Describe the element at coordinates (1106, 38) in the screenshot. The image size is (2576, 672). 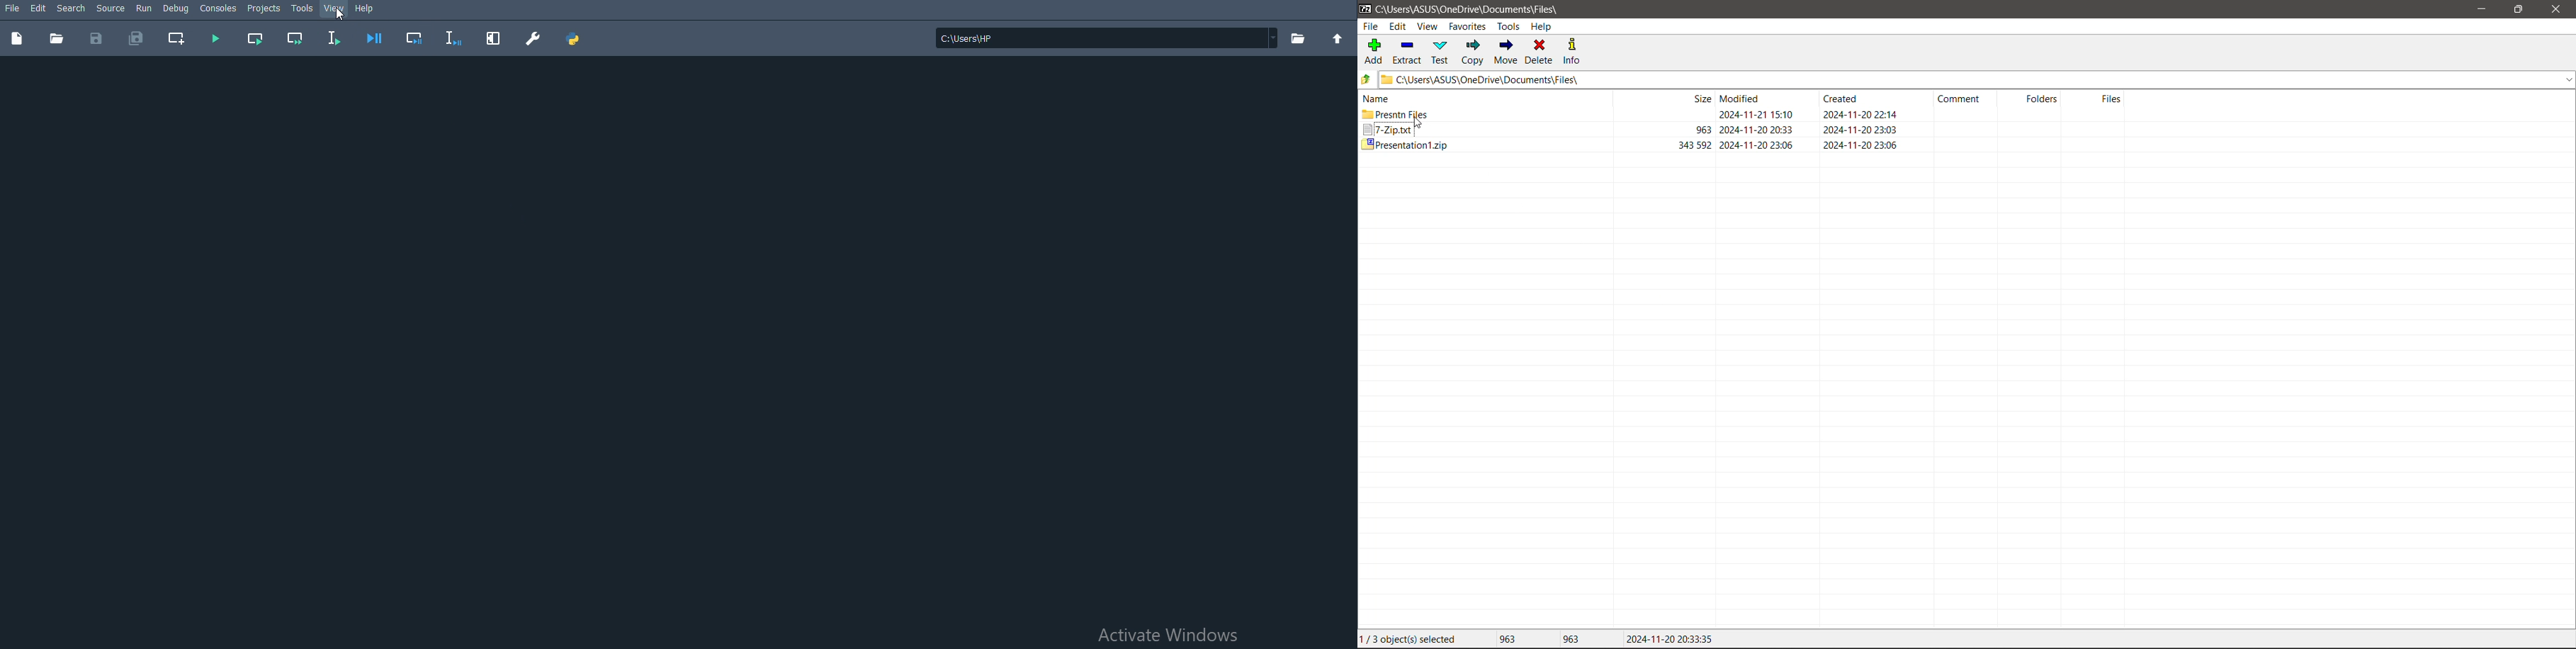
I see `File location` at that location.